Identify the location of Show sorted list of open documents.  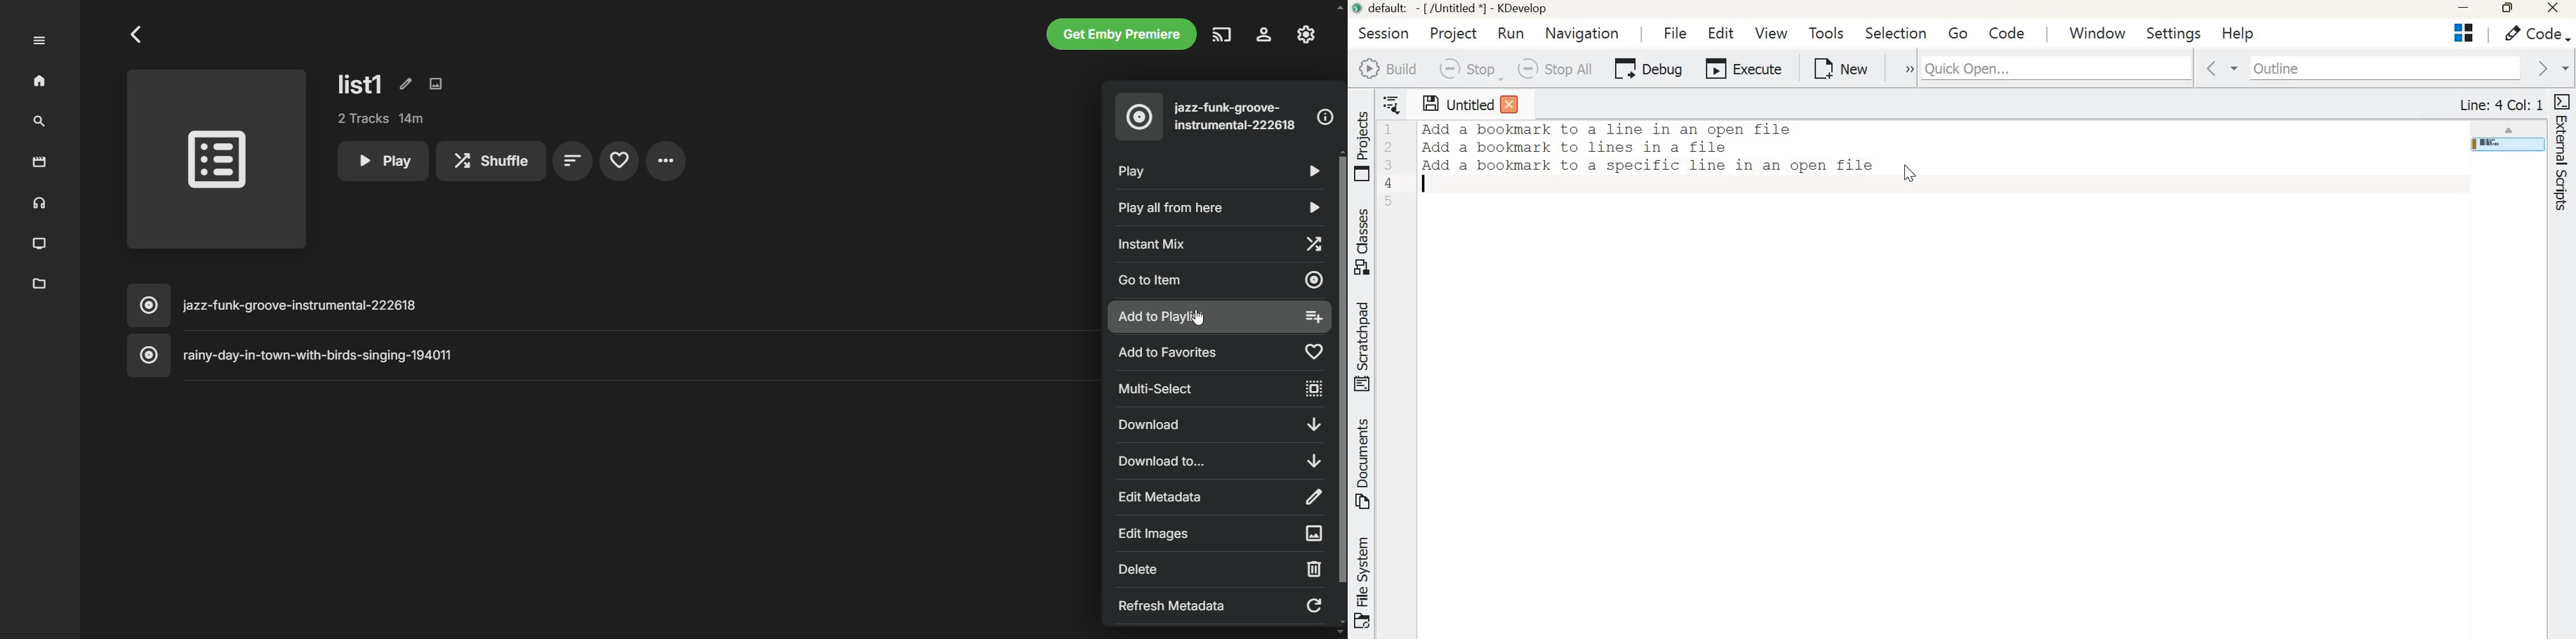
(1395, 103).